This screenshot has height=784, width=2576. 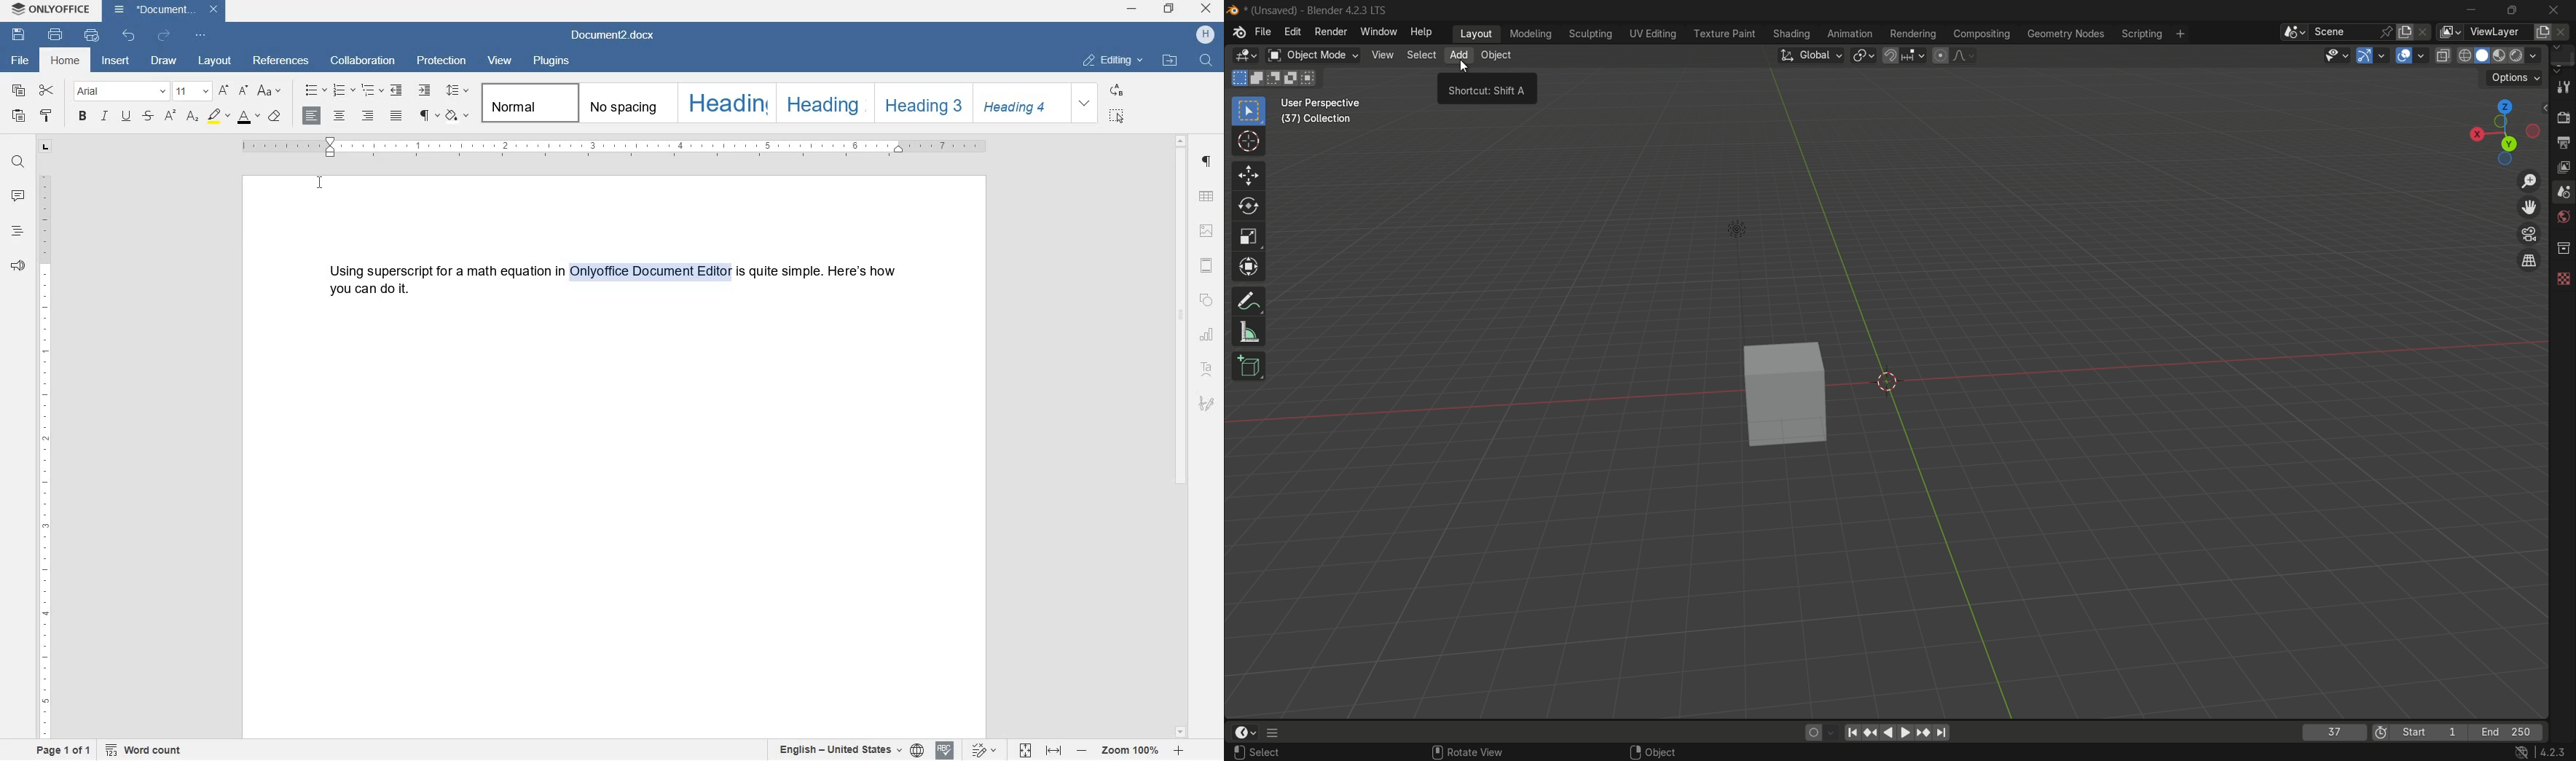 What do you see at coordinates (18, 117) in the screenshot?
I see `paste` at bounding box center [18, 117].